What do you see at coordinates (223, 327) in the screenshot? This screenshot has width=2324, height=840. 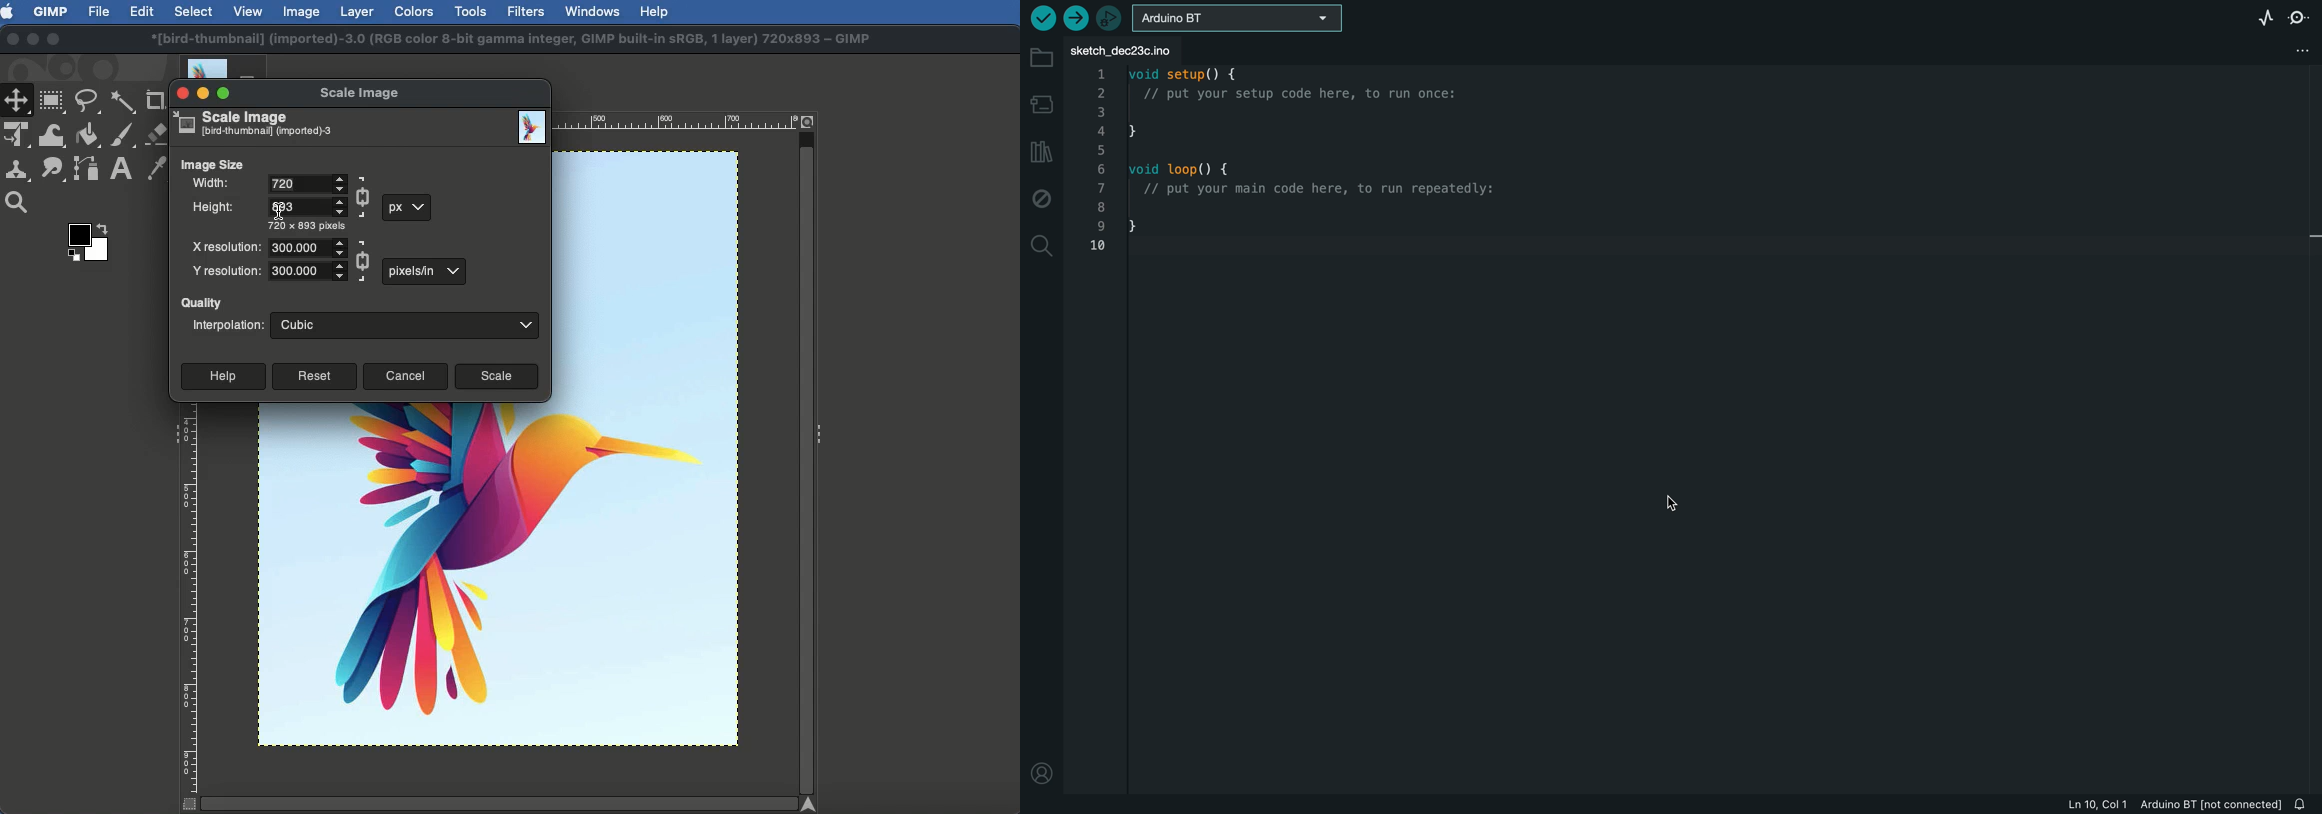 I see `Interpolation` at bounding box center [223, 327].